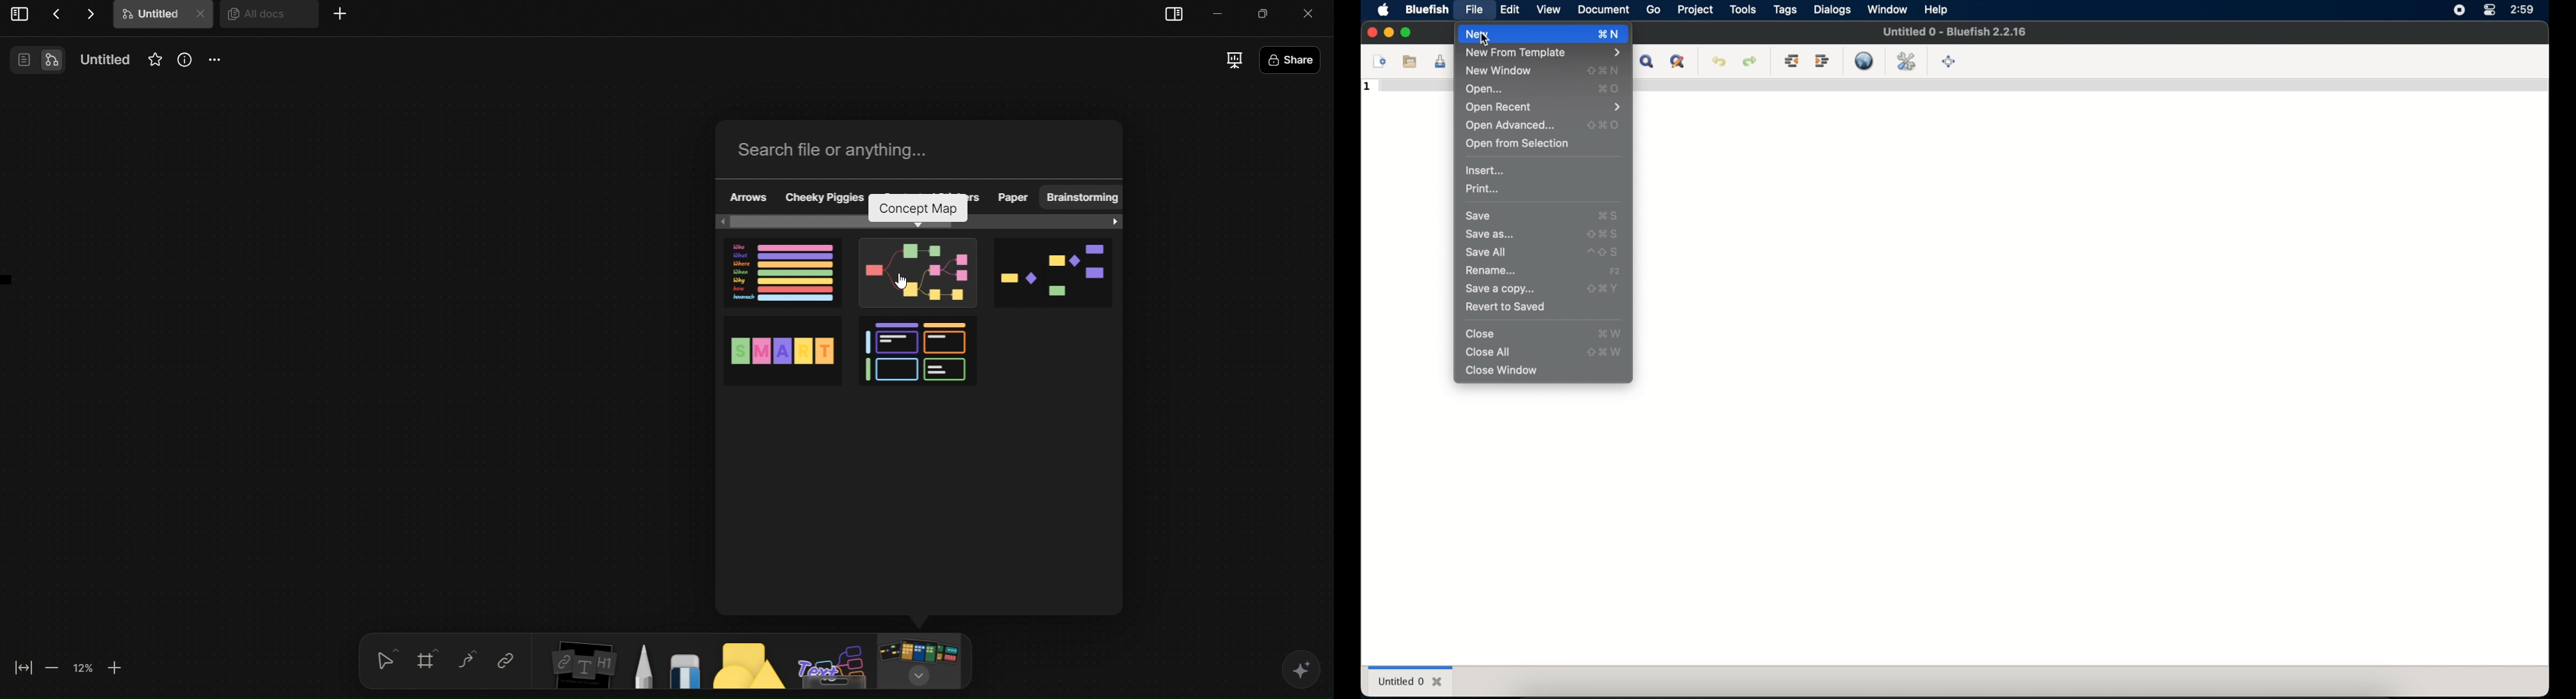 The image size is (2576, 700). What do you see at coordinates (1506, 307) in the screenshot?
I see `revert to saved` at bounding box center [1506, 307].